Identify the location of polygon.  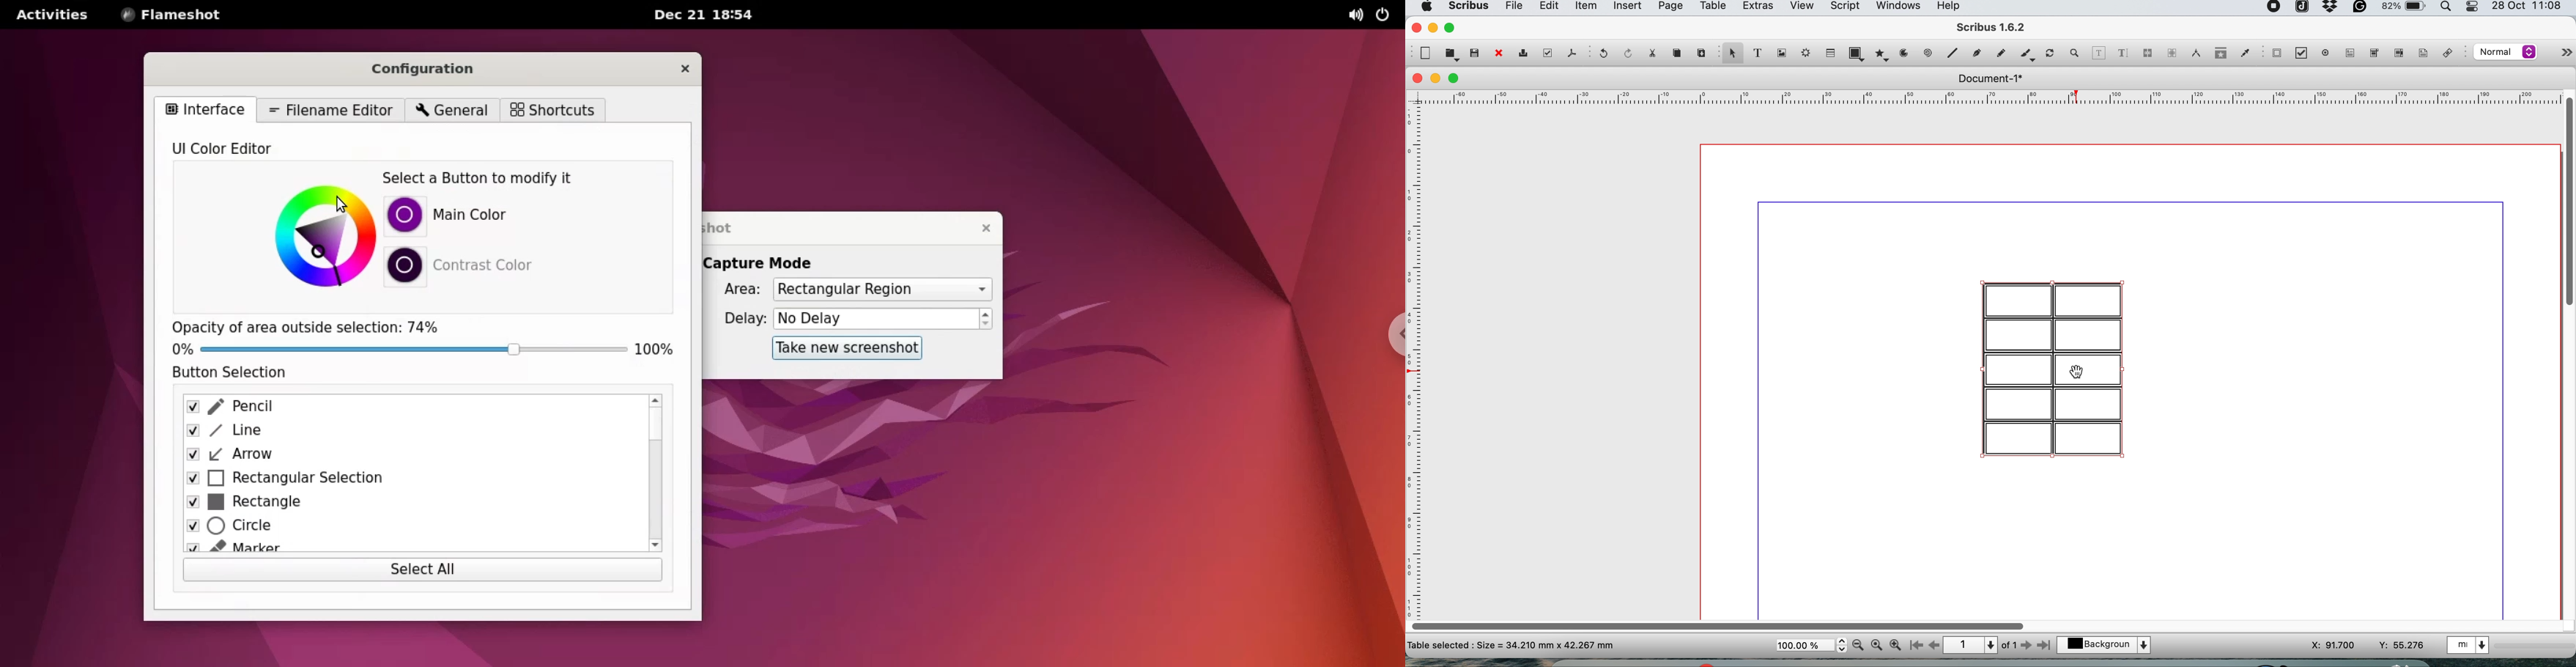
(1884, 53).